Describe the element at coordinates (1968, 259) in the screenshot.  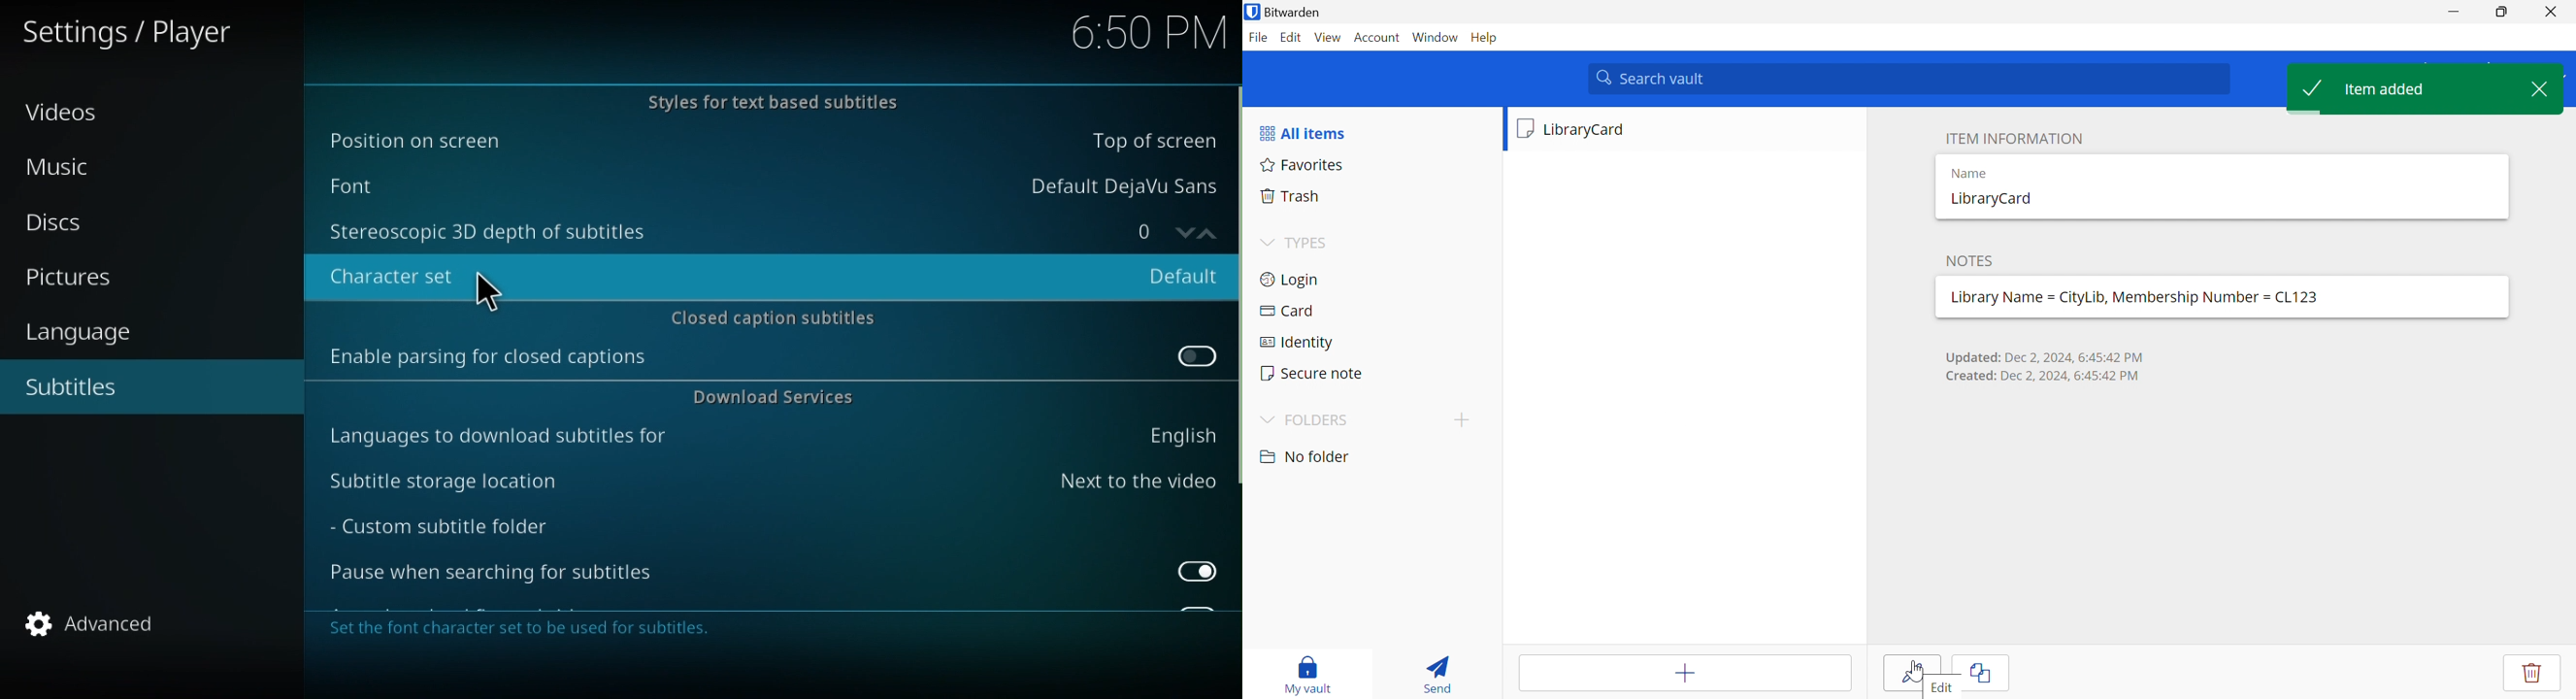
I see `NOTES` at that location.